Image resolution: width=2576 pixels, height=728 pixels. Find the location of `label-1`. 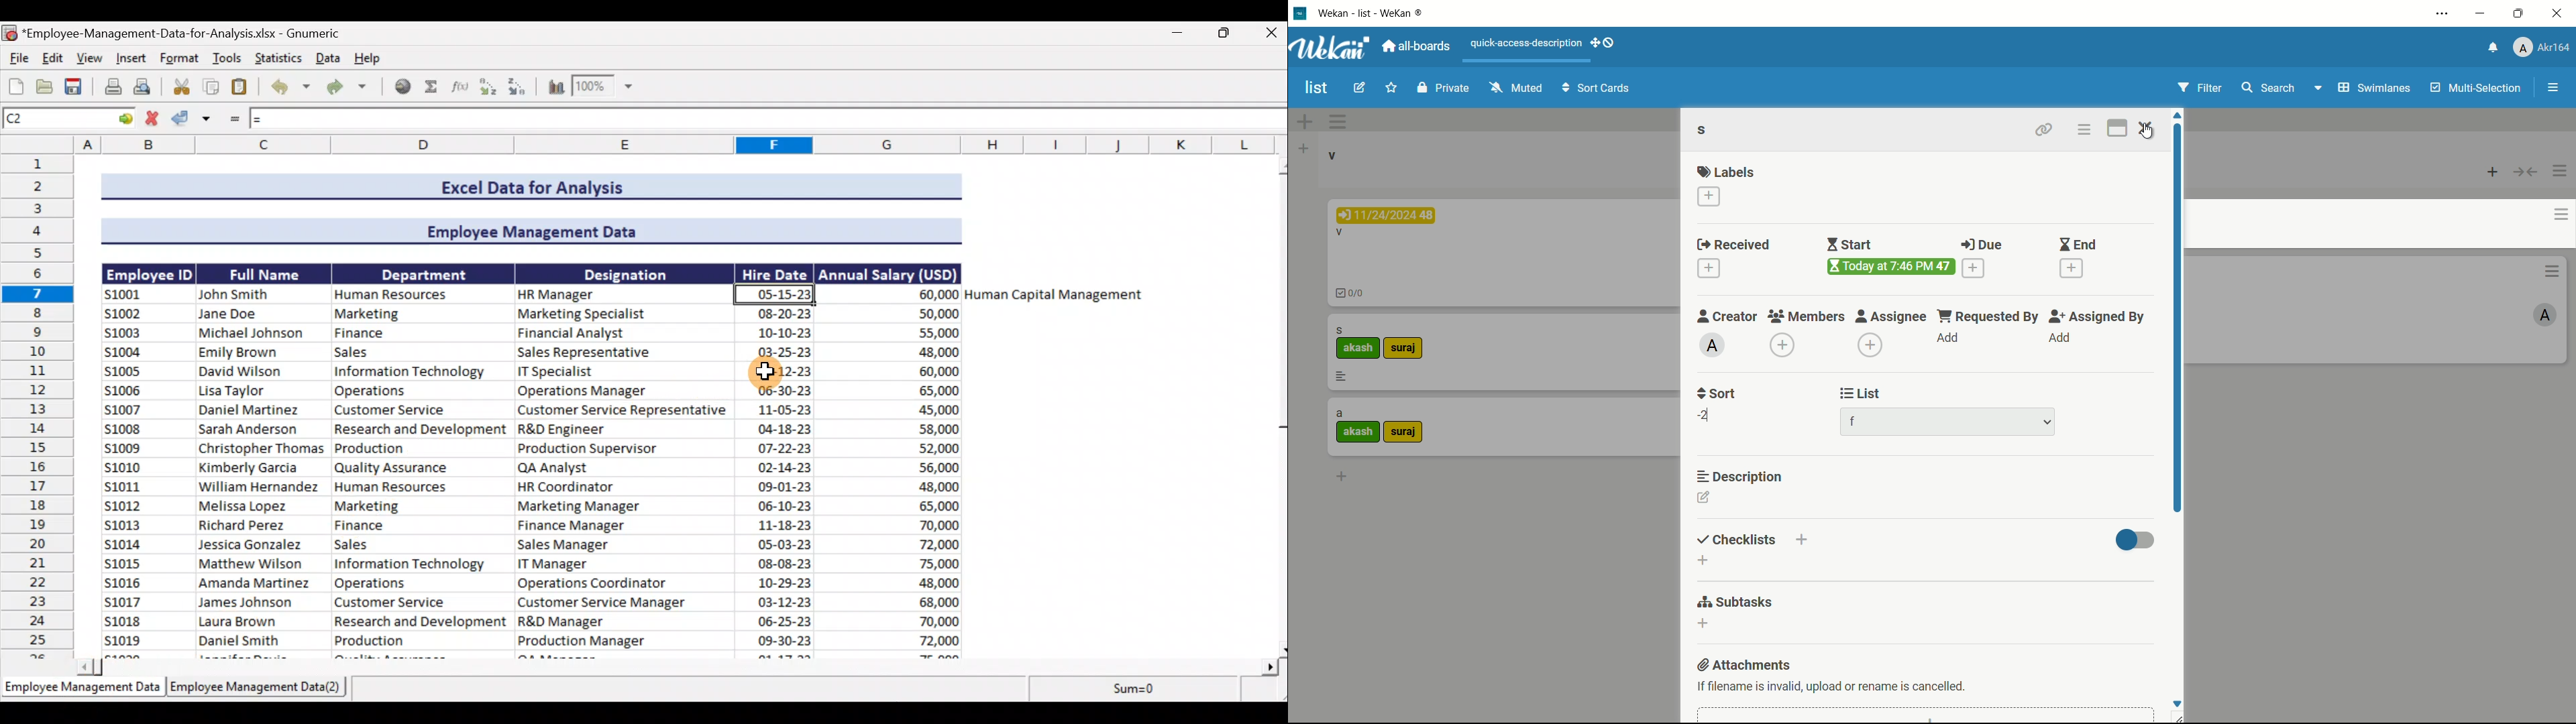

label-1 is located at coordinates (1358, 432).